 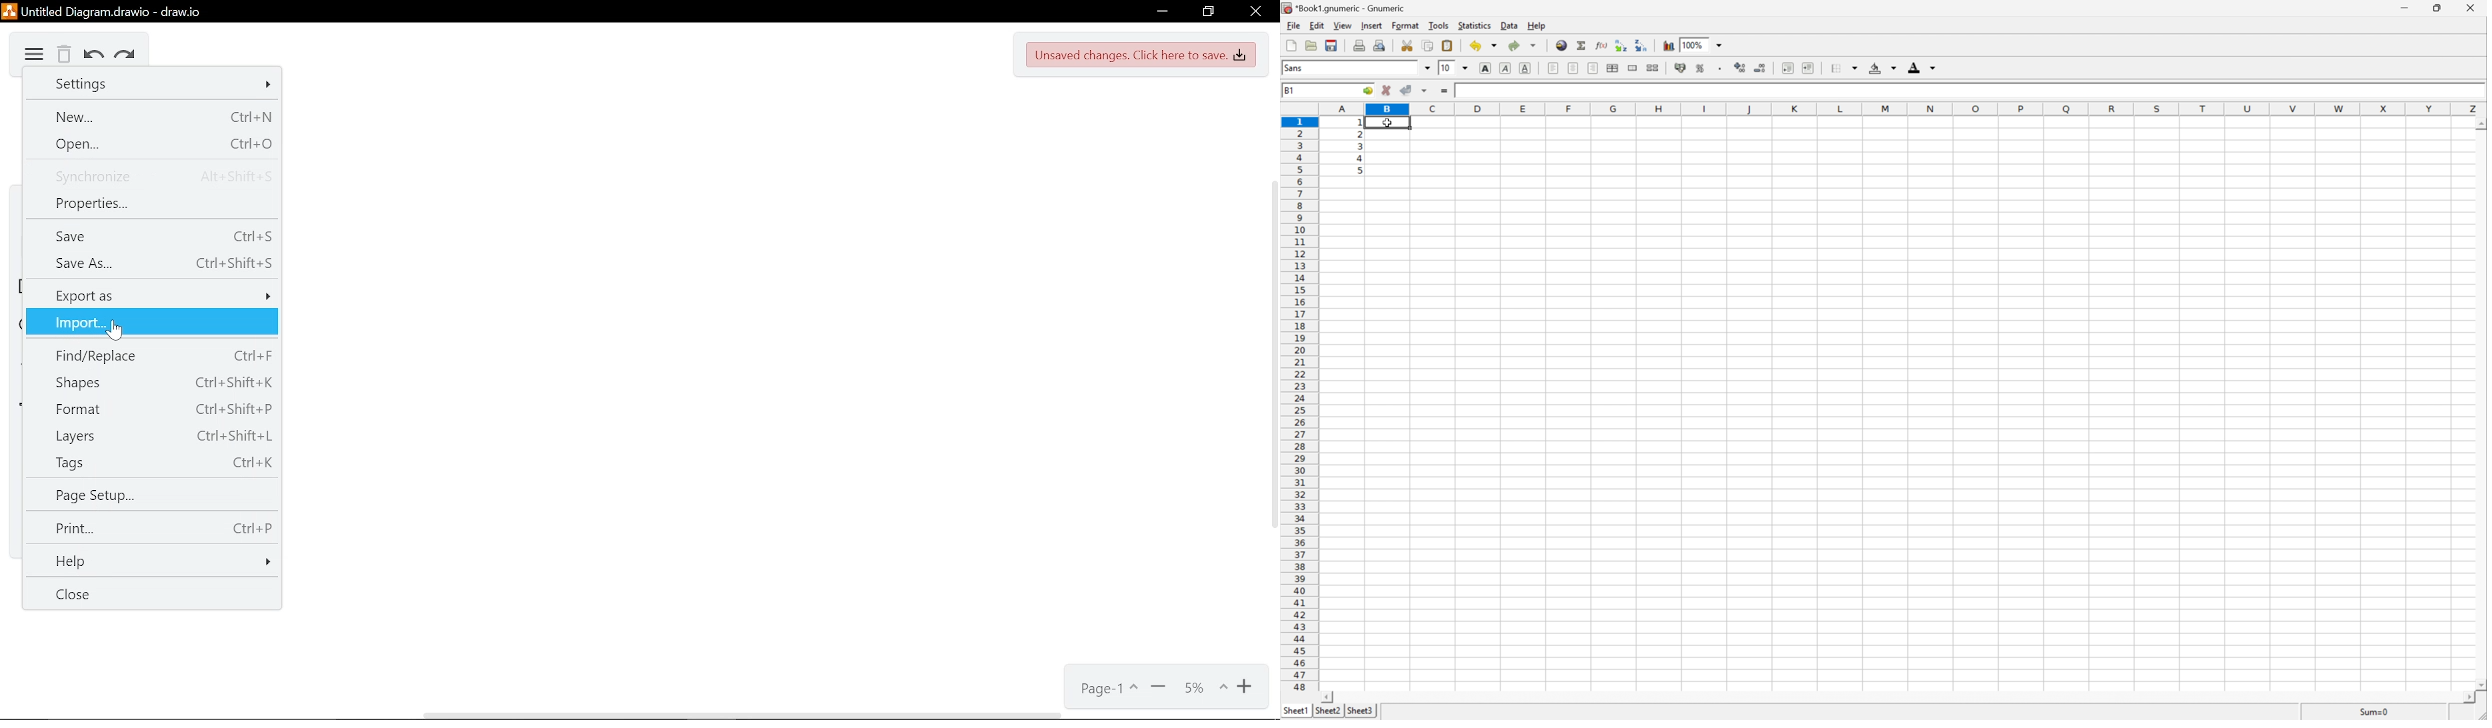 I want to click on , so click(x=1604, y=93).